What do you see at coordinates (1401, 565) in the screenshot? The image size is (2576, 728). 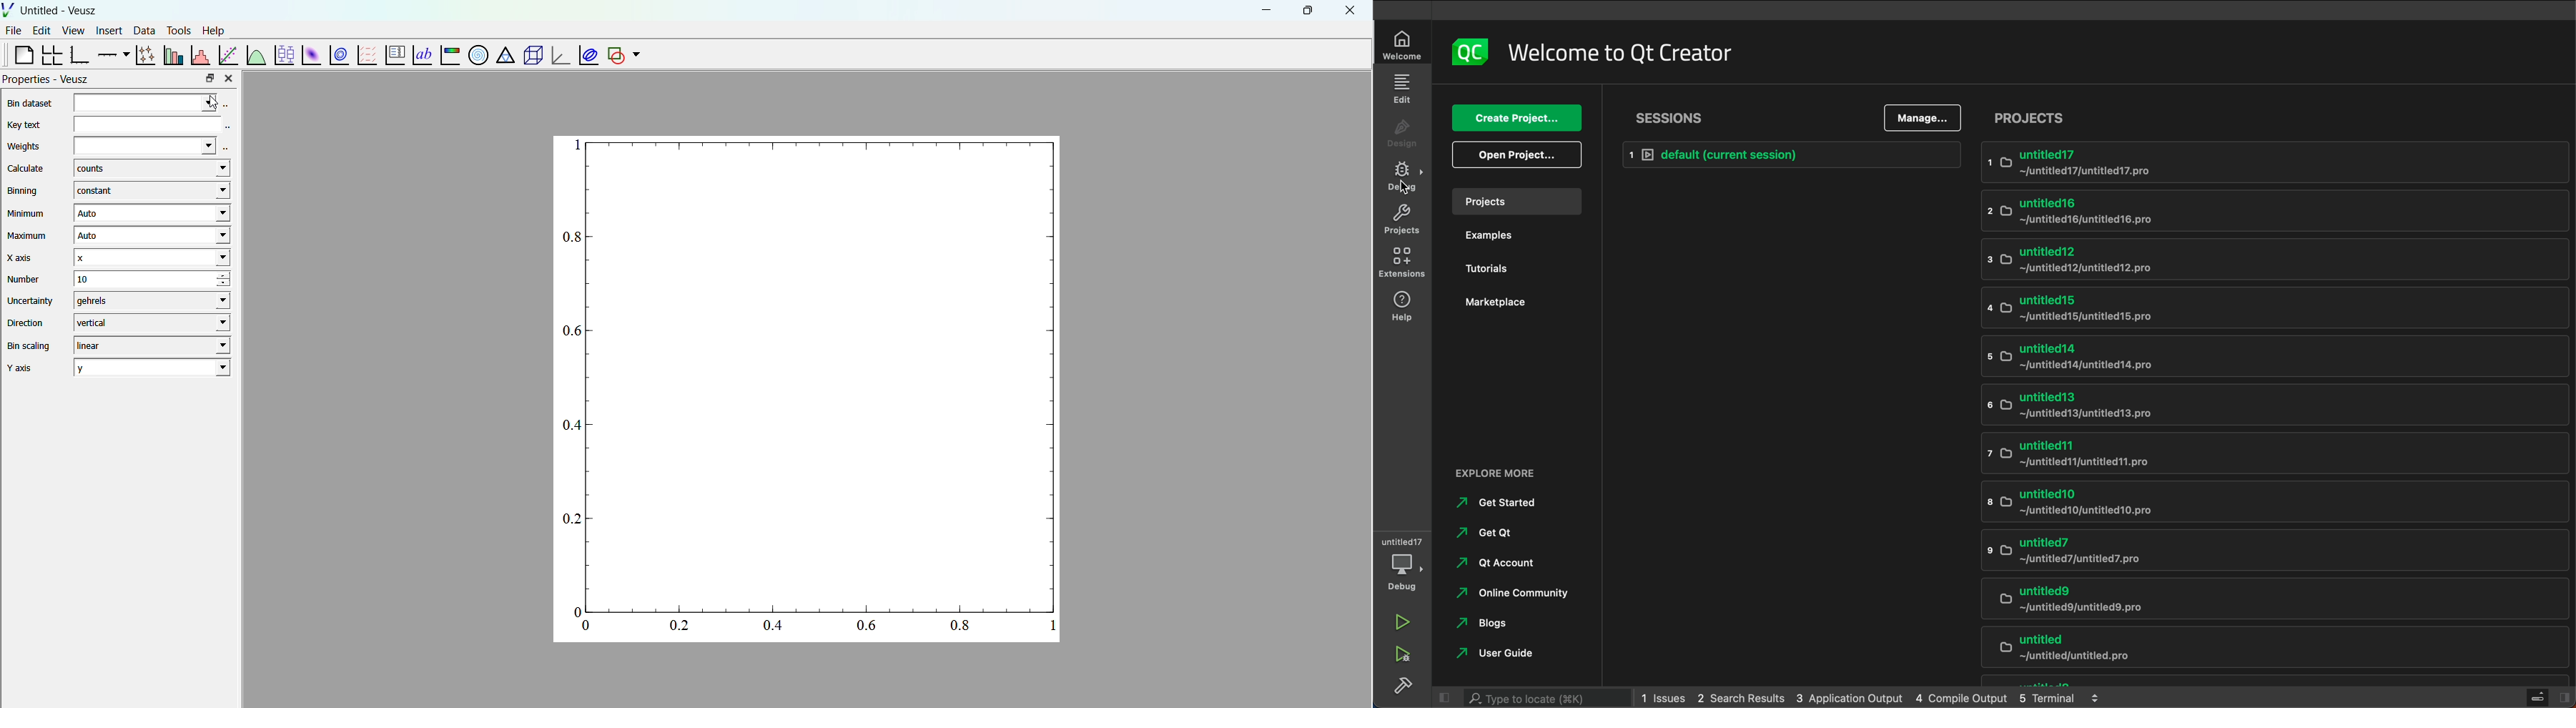 I see `debugger` at bounding box center [1401, 565].